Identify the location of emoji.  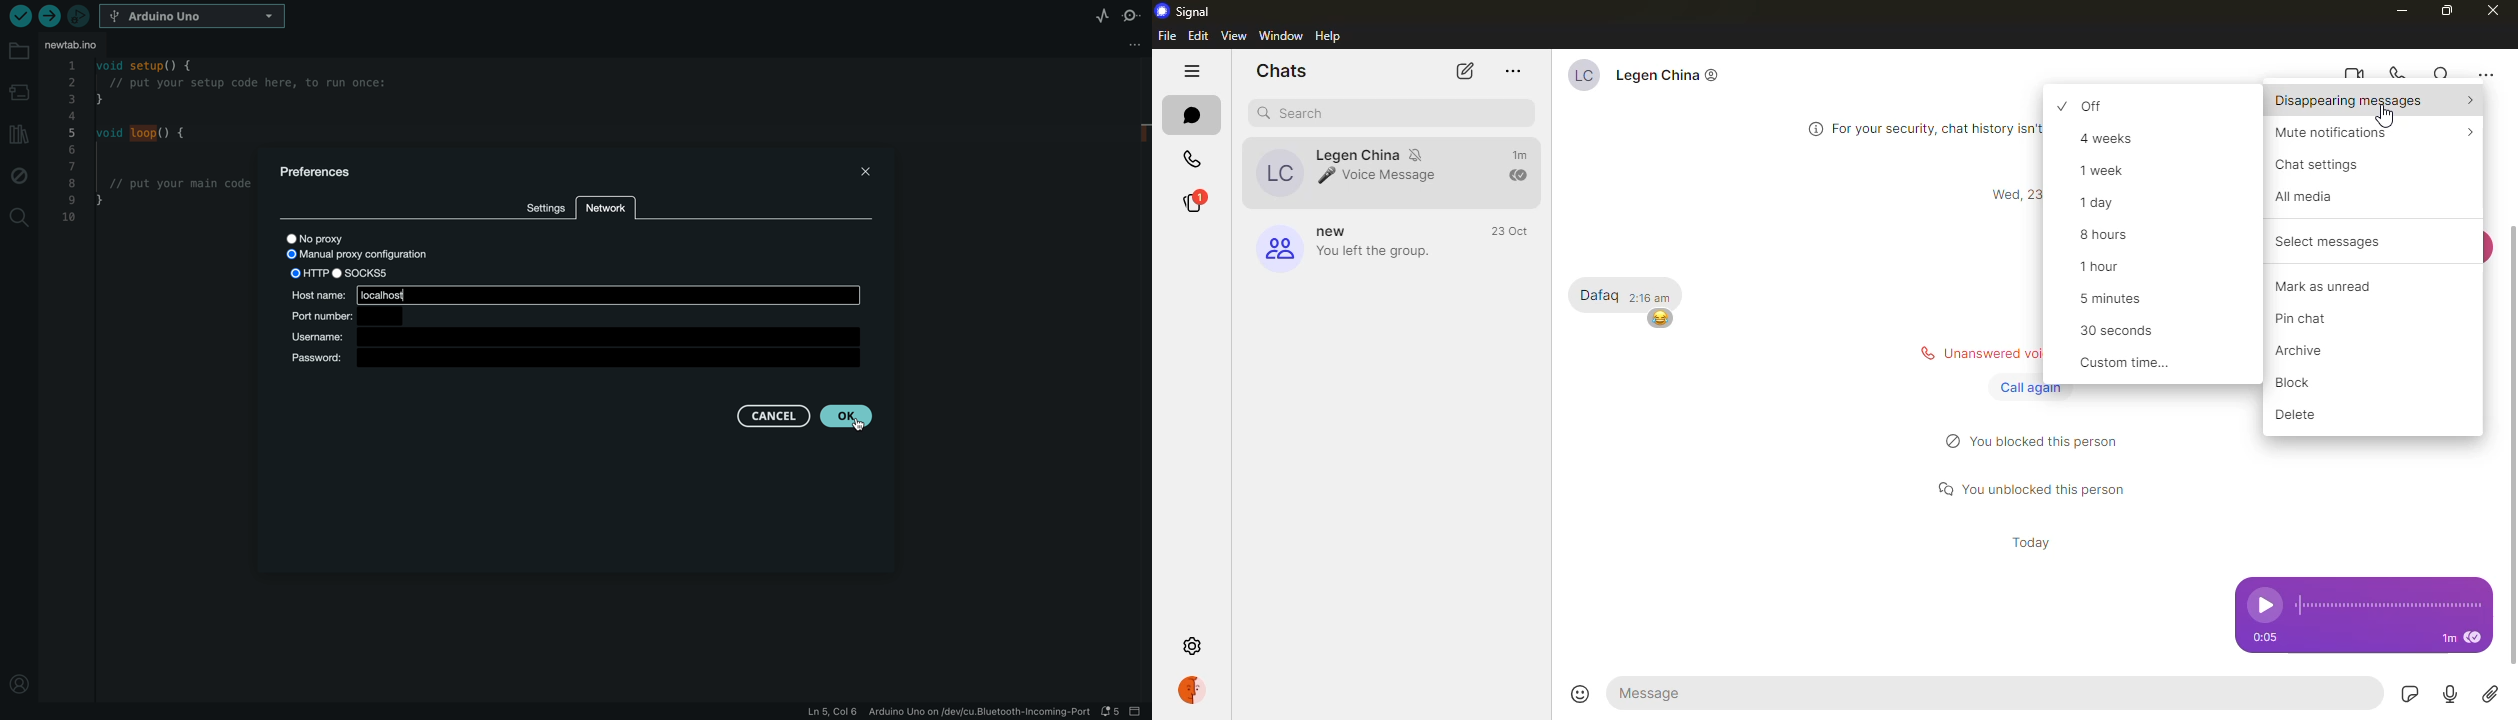
(1658, 319).